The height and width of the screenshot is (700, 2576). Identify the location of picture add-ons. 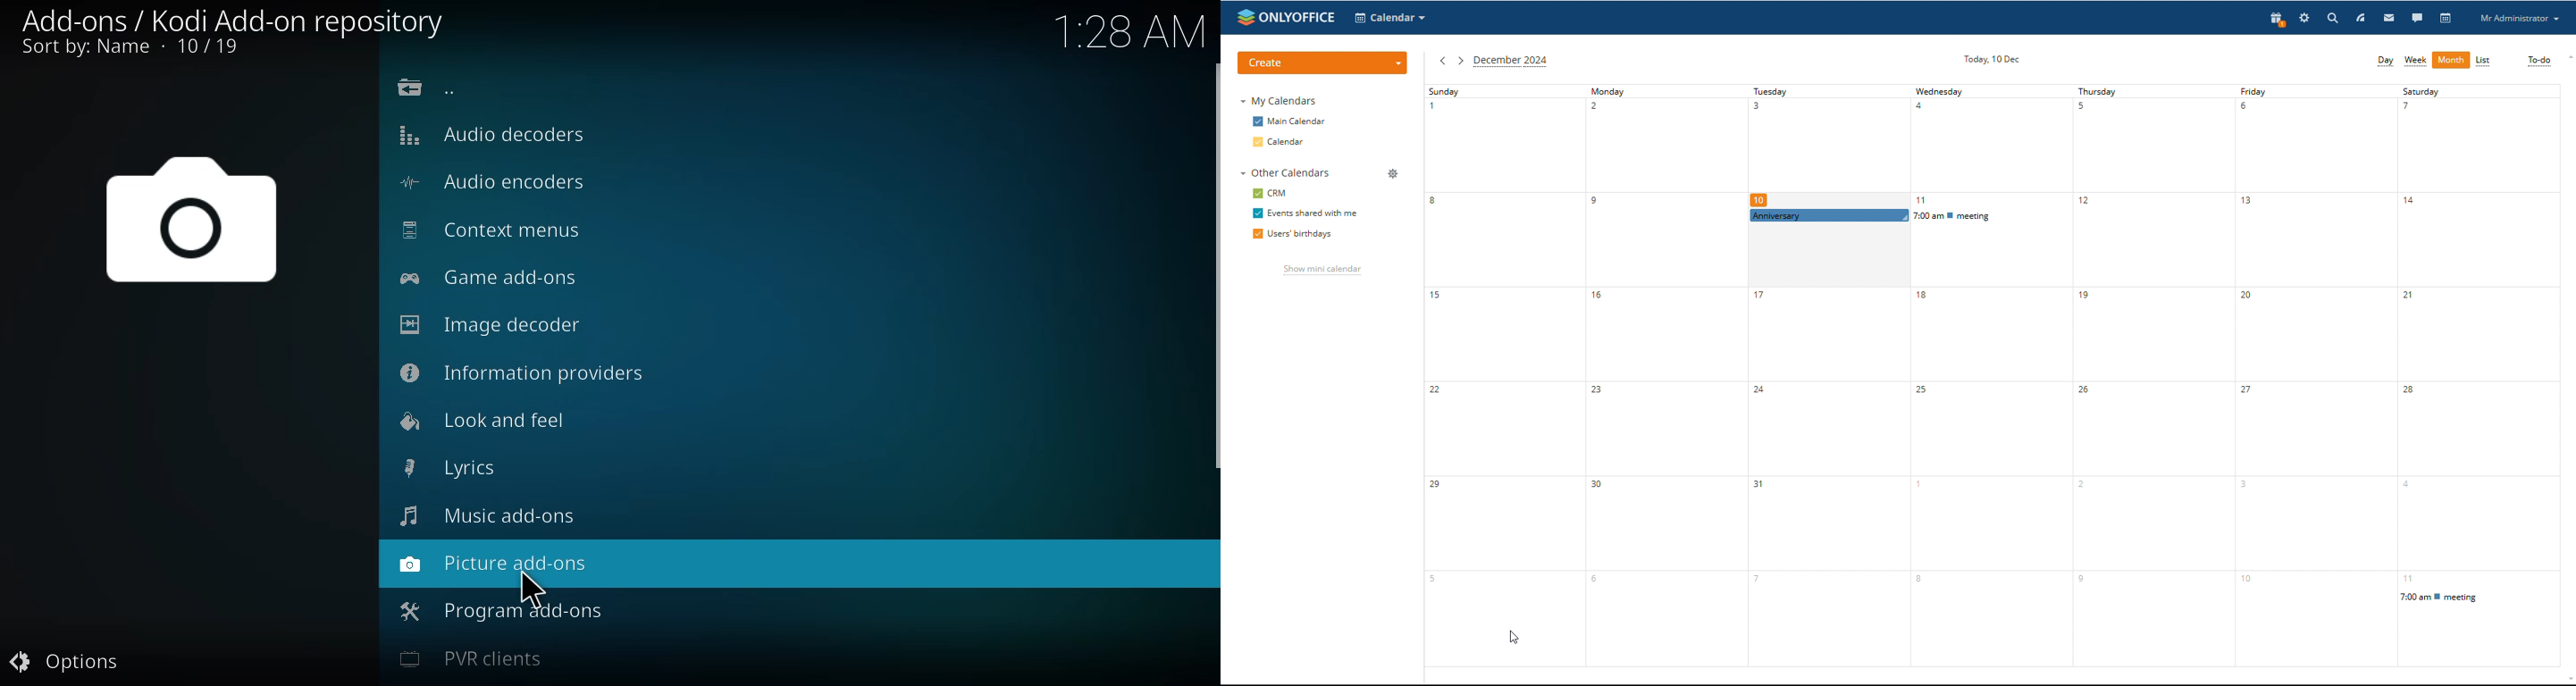
(496, 563).